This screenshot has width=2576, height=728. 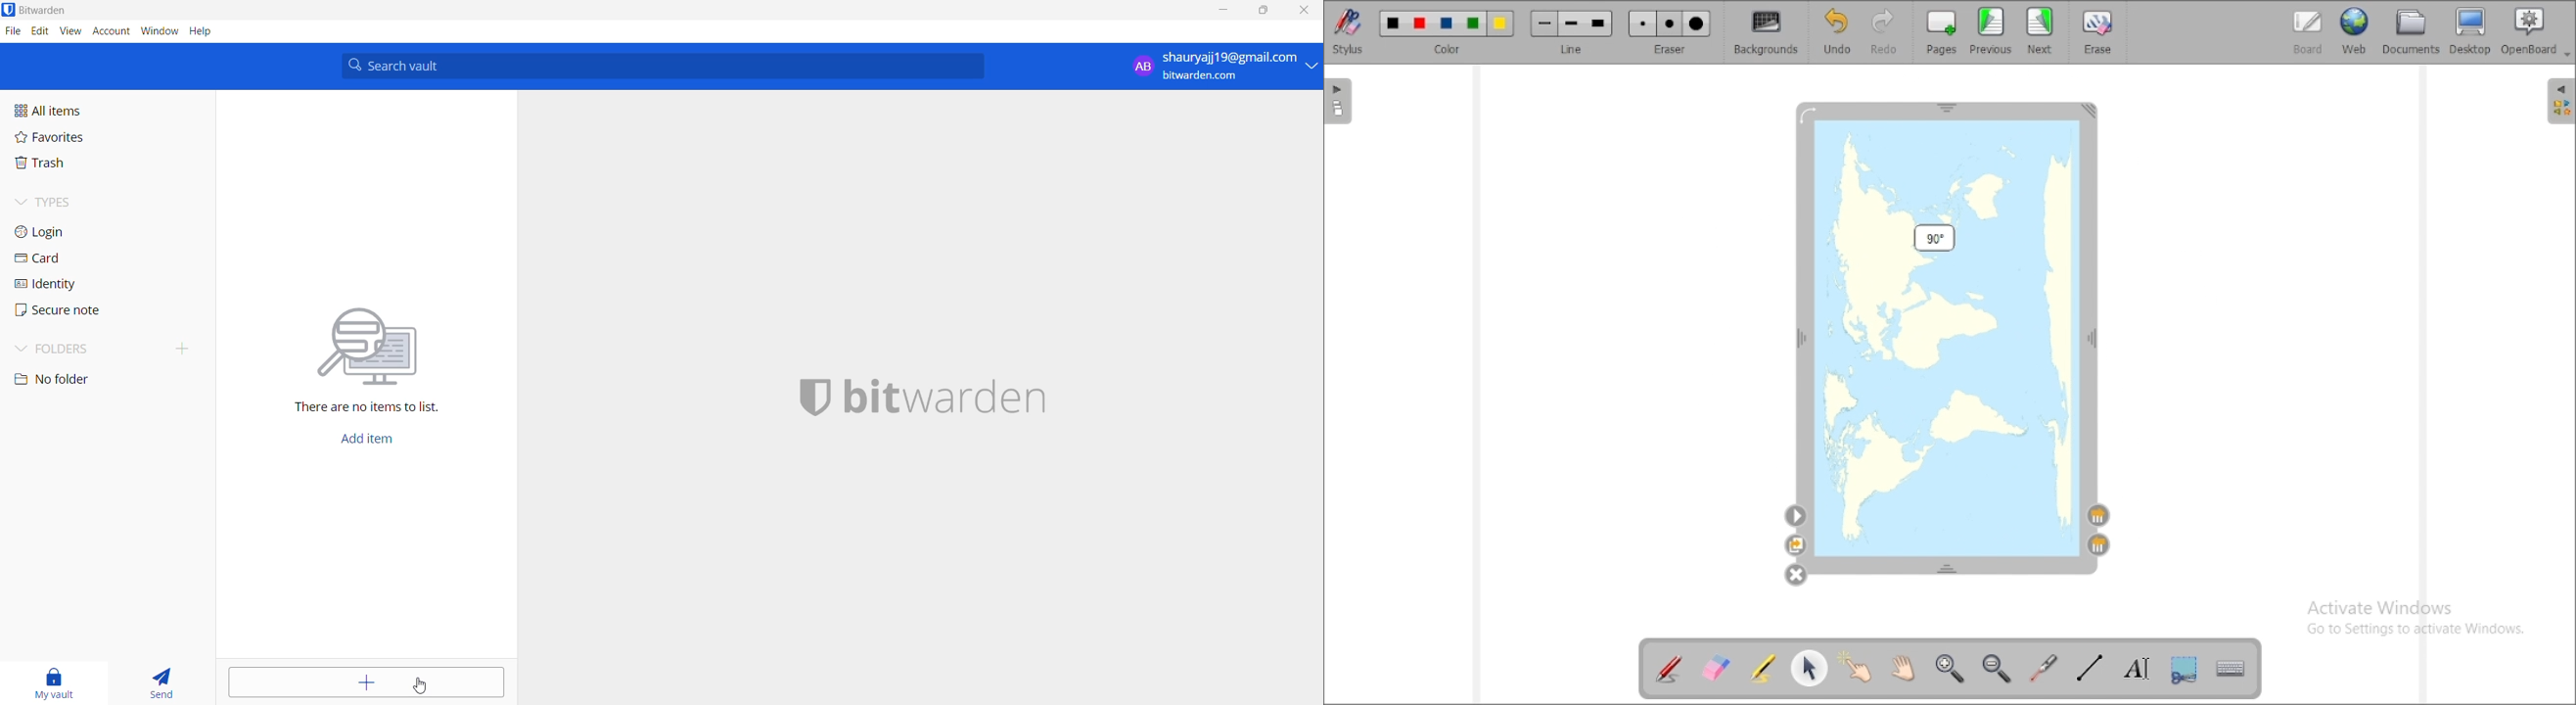 What do you see at coordinates (66, 202) in the screenshot?
I see `types` at bounding box center [66, 202].